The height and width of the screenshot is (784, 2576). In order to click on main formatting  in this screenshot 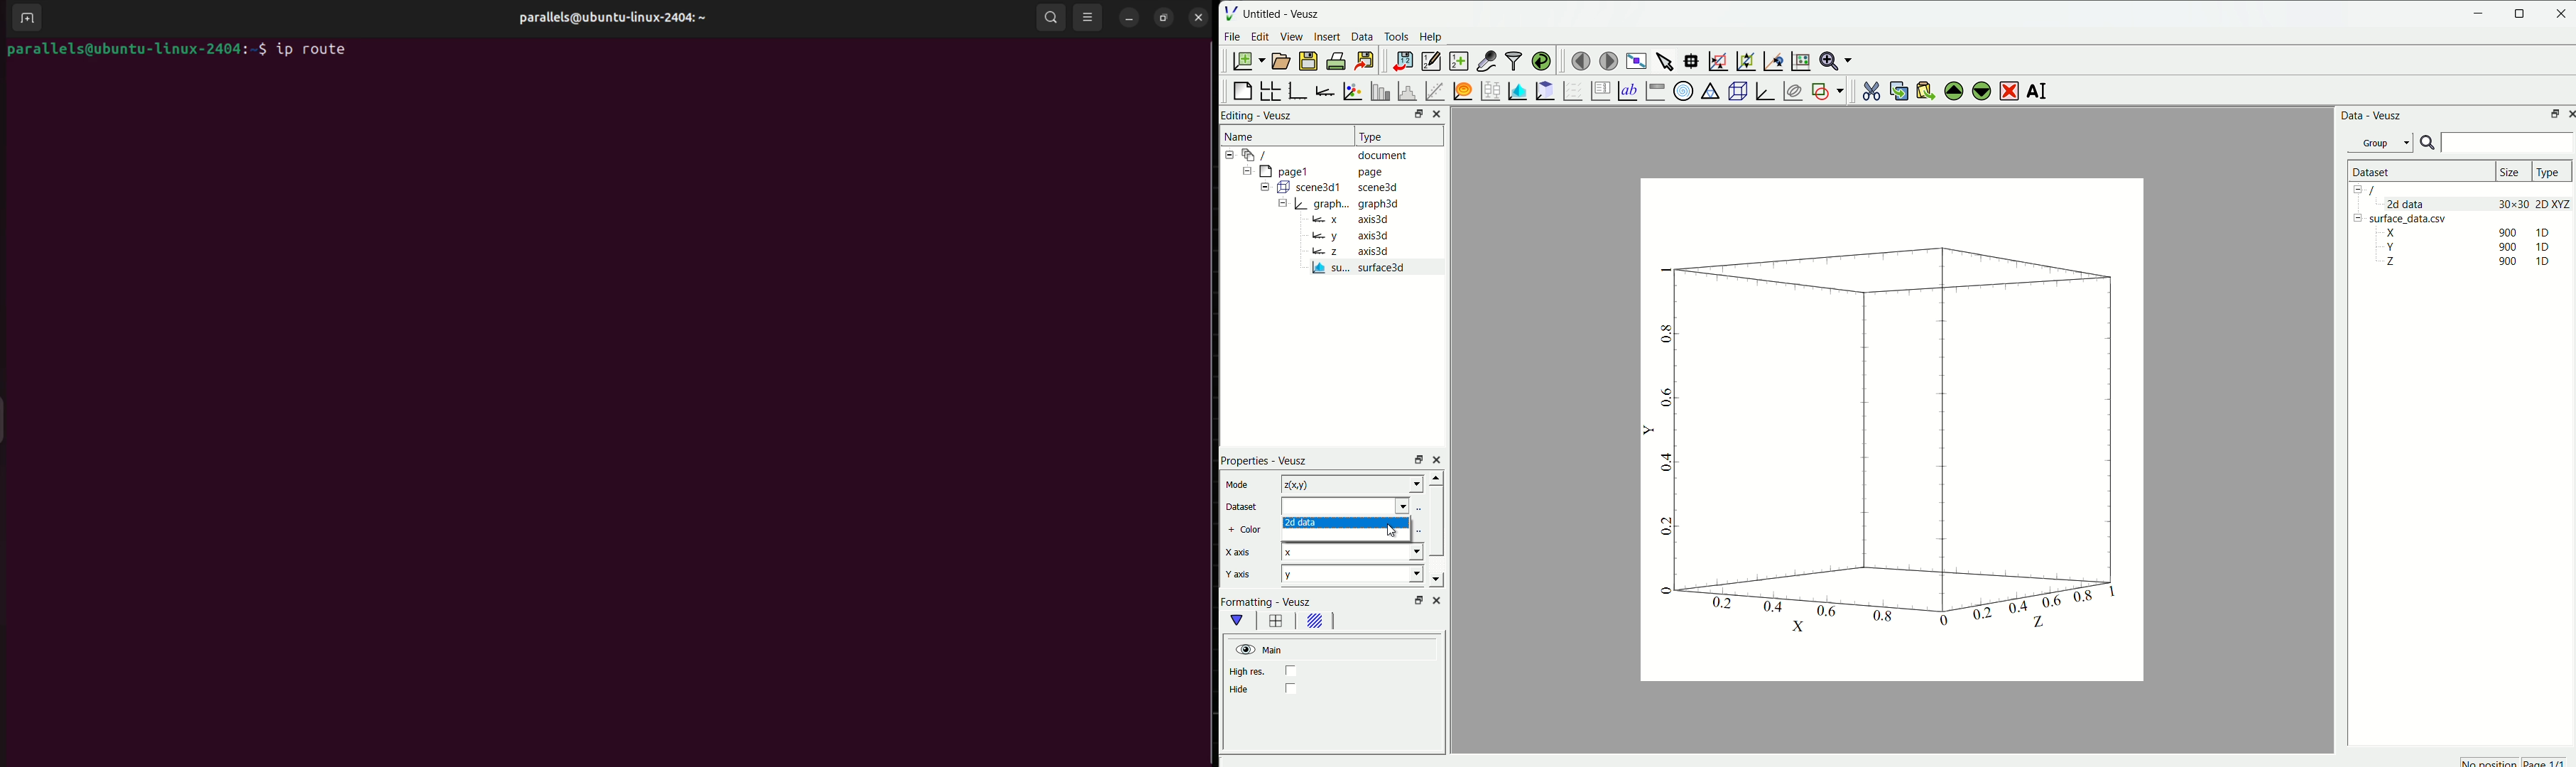, I will do `click(1237, 621)`.